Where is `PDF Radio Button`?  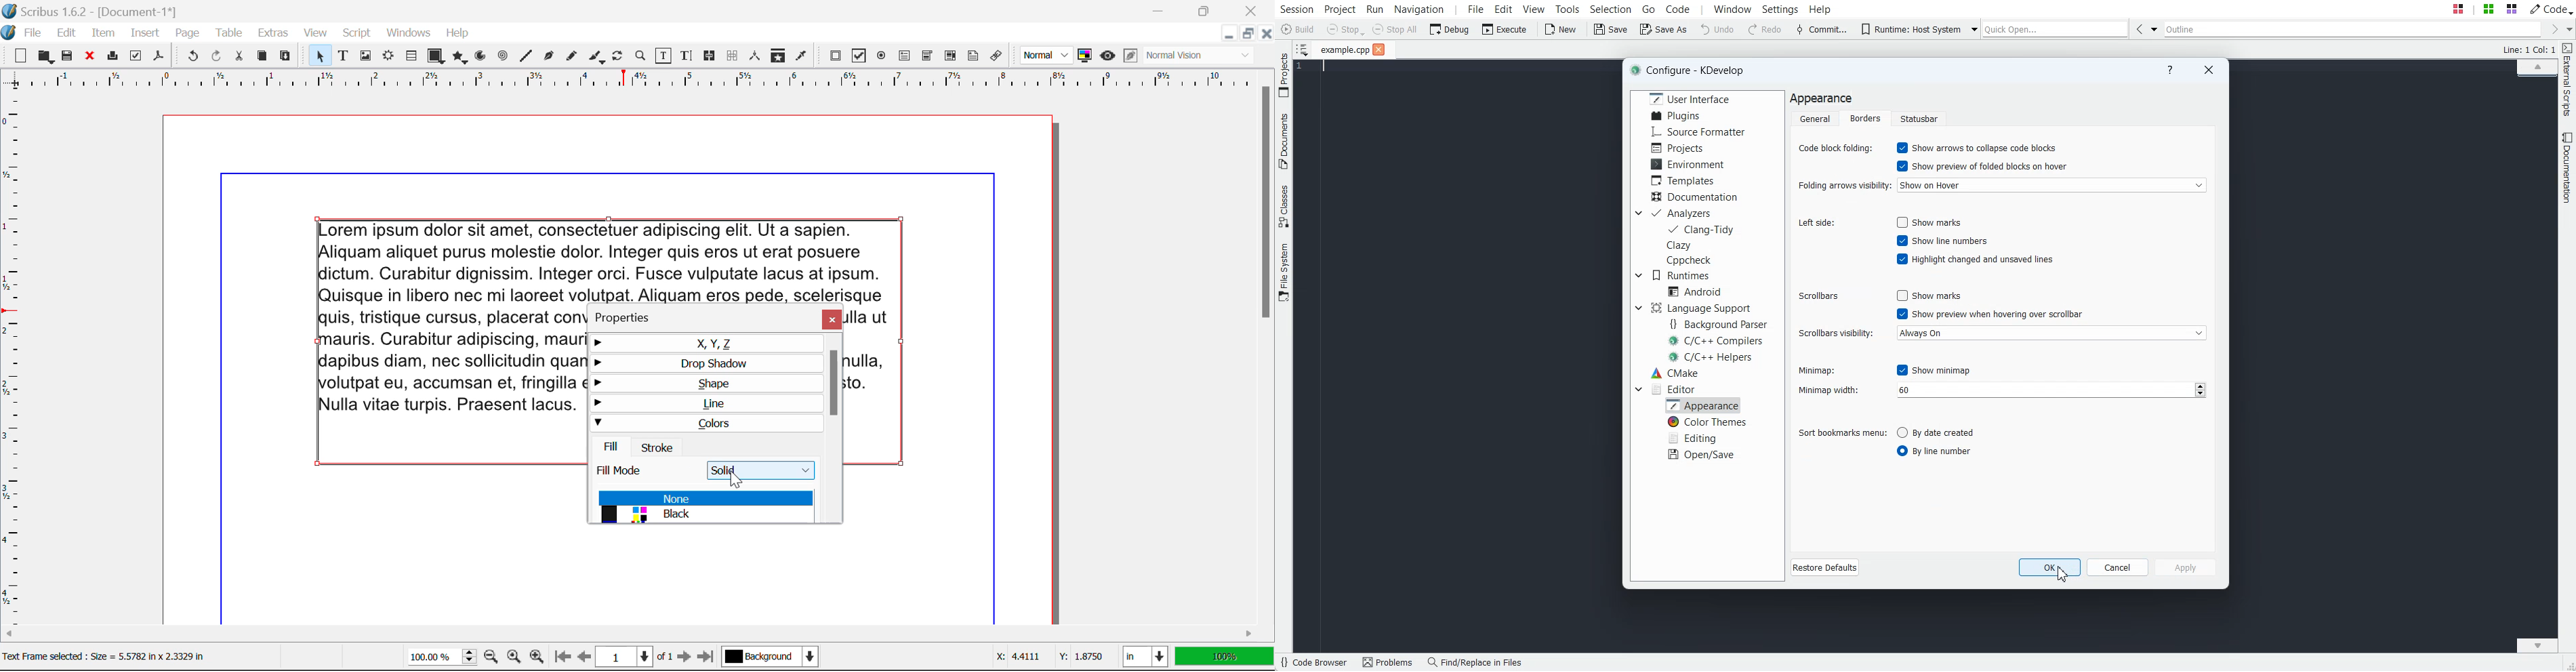
PDF Radio Button is located at coordinates (882, 58).